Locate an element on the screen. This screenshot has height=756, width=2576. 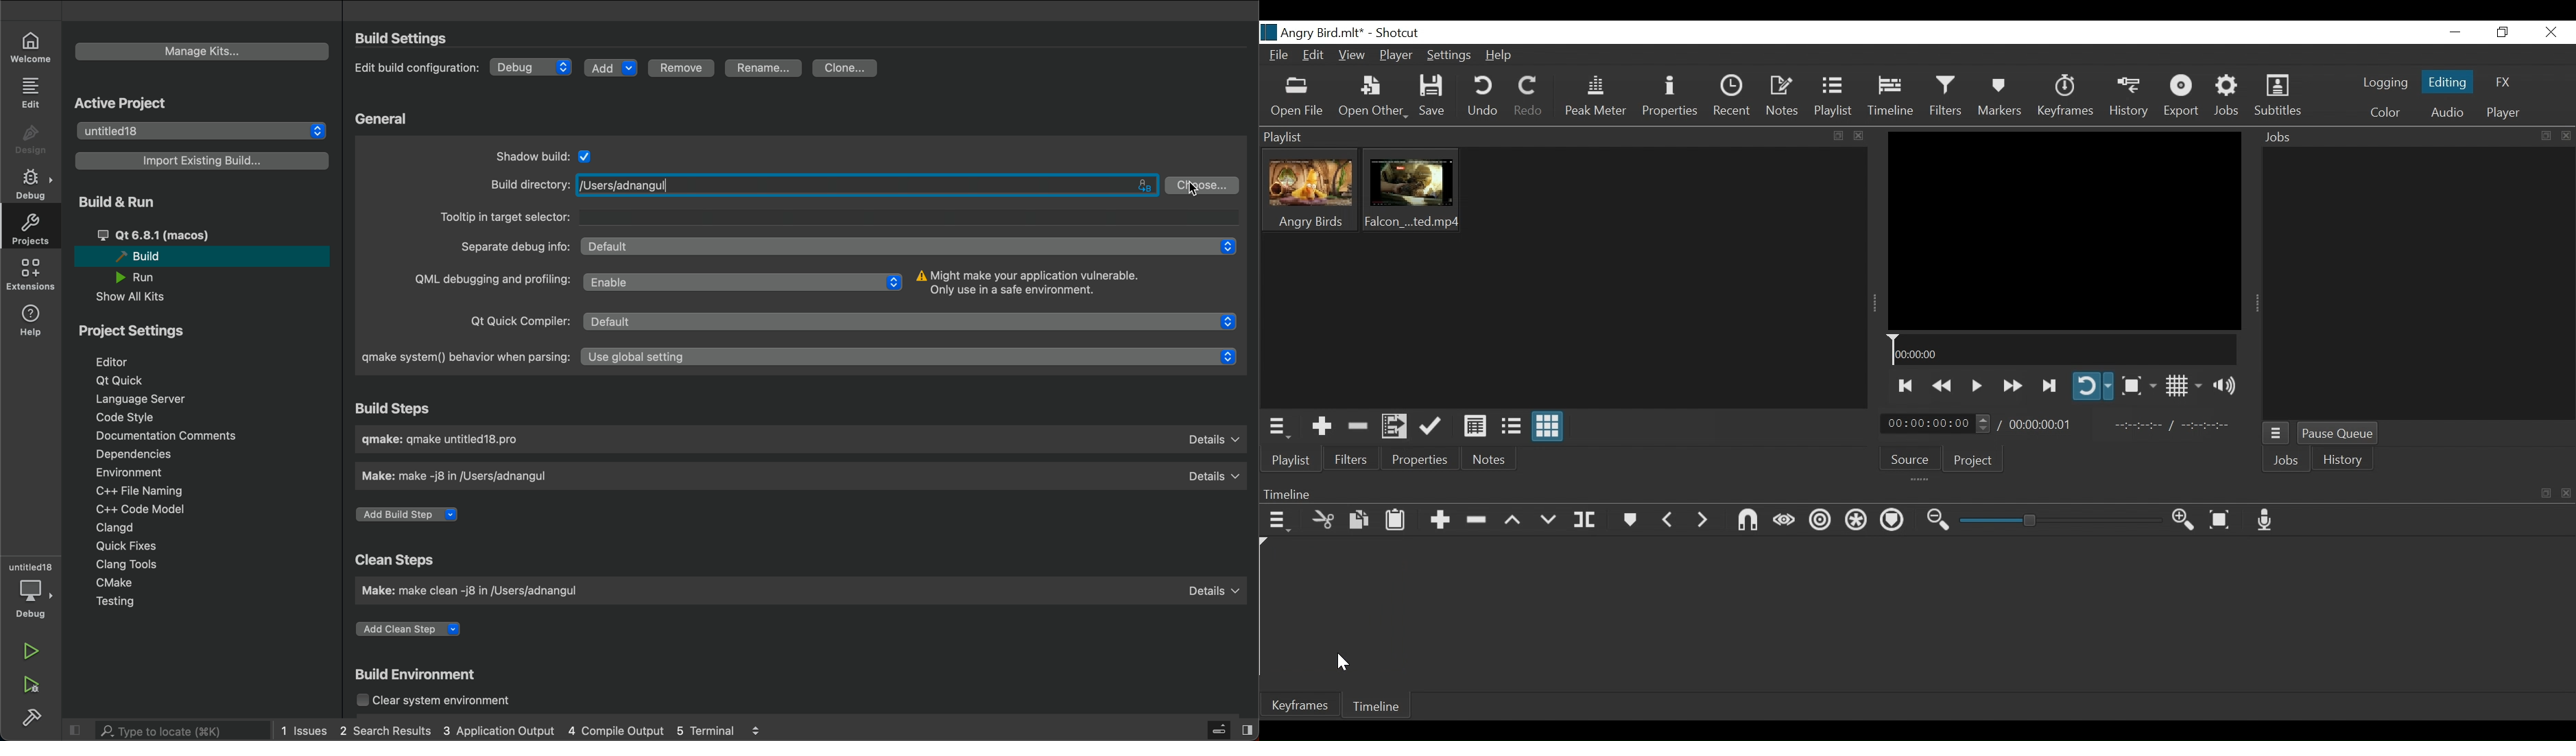
tooltp is located at coordinates (837, 216).